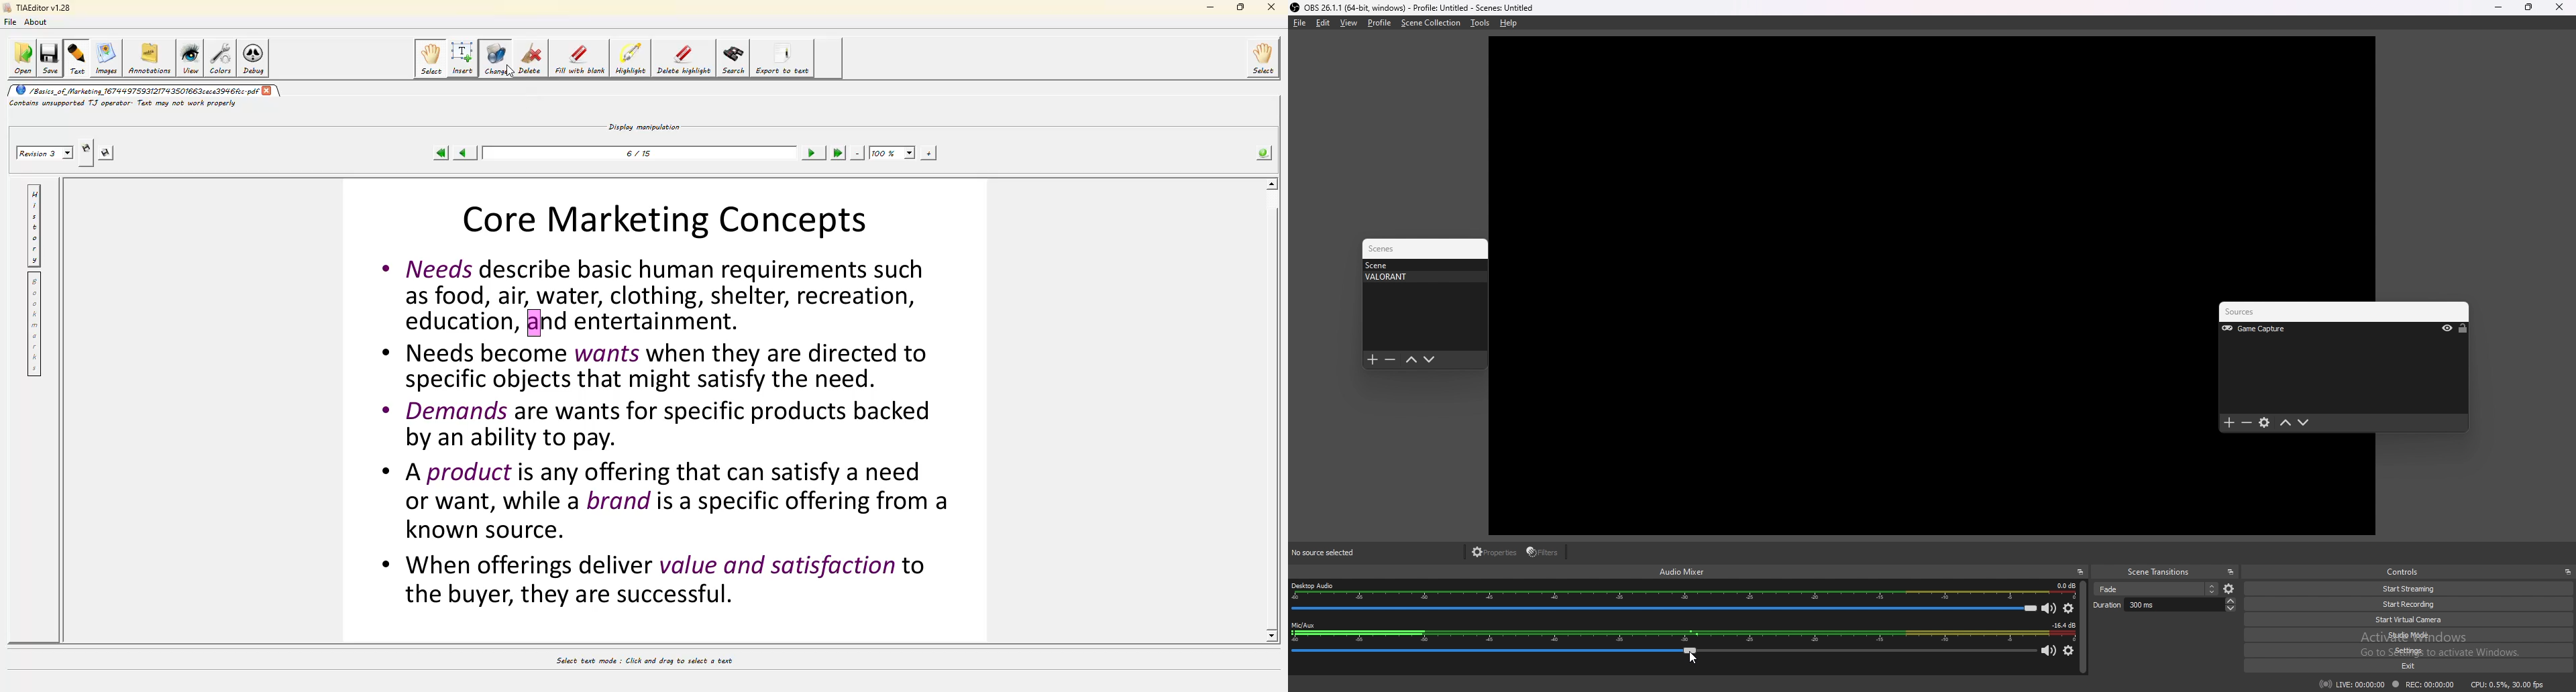 This screenshot has height=700, width=2576. I want to click on pop out, so click(2231, 572).